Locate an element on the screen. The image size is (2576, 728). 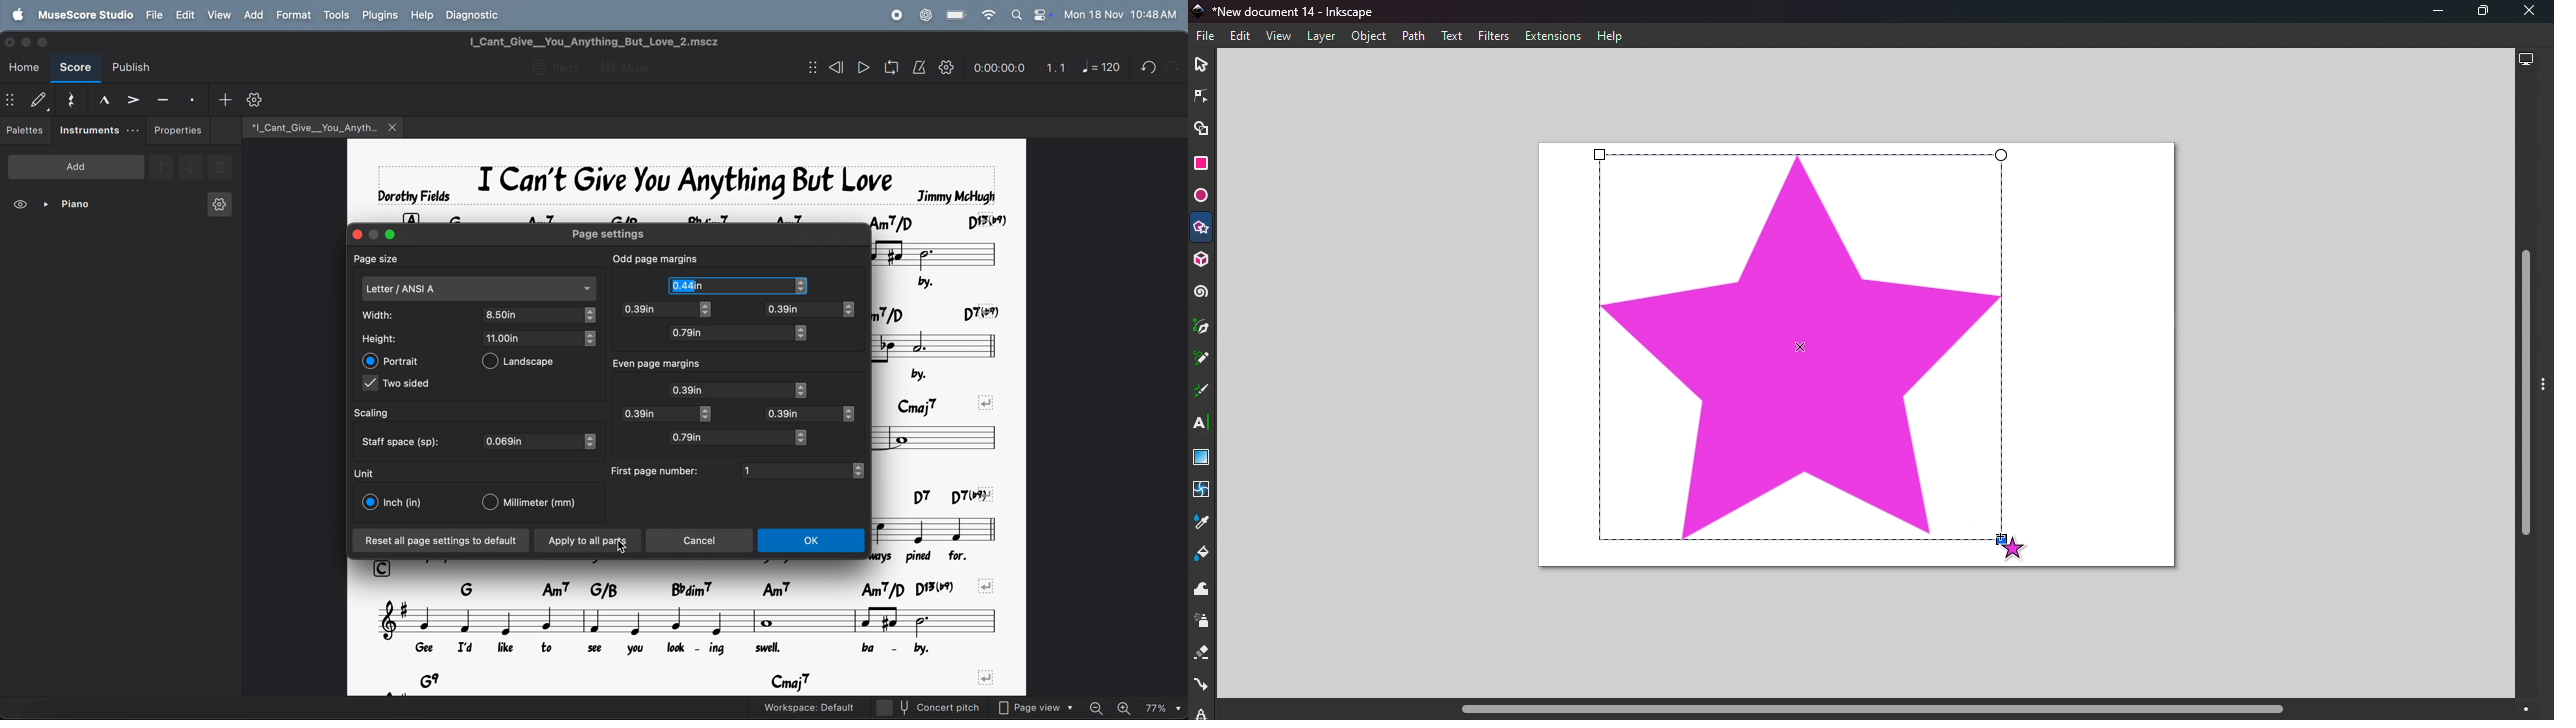
search is located at coordinates (1016, 15).